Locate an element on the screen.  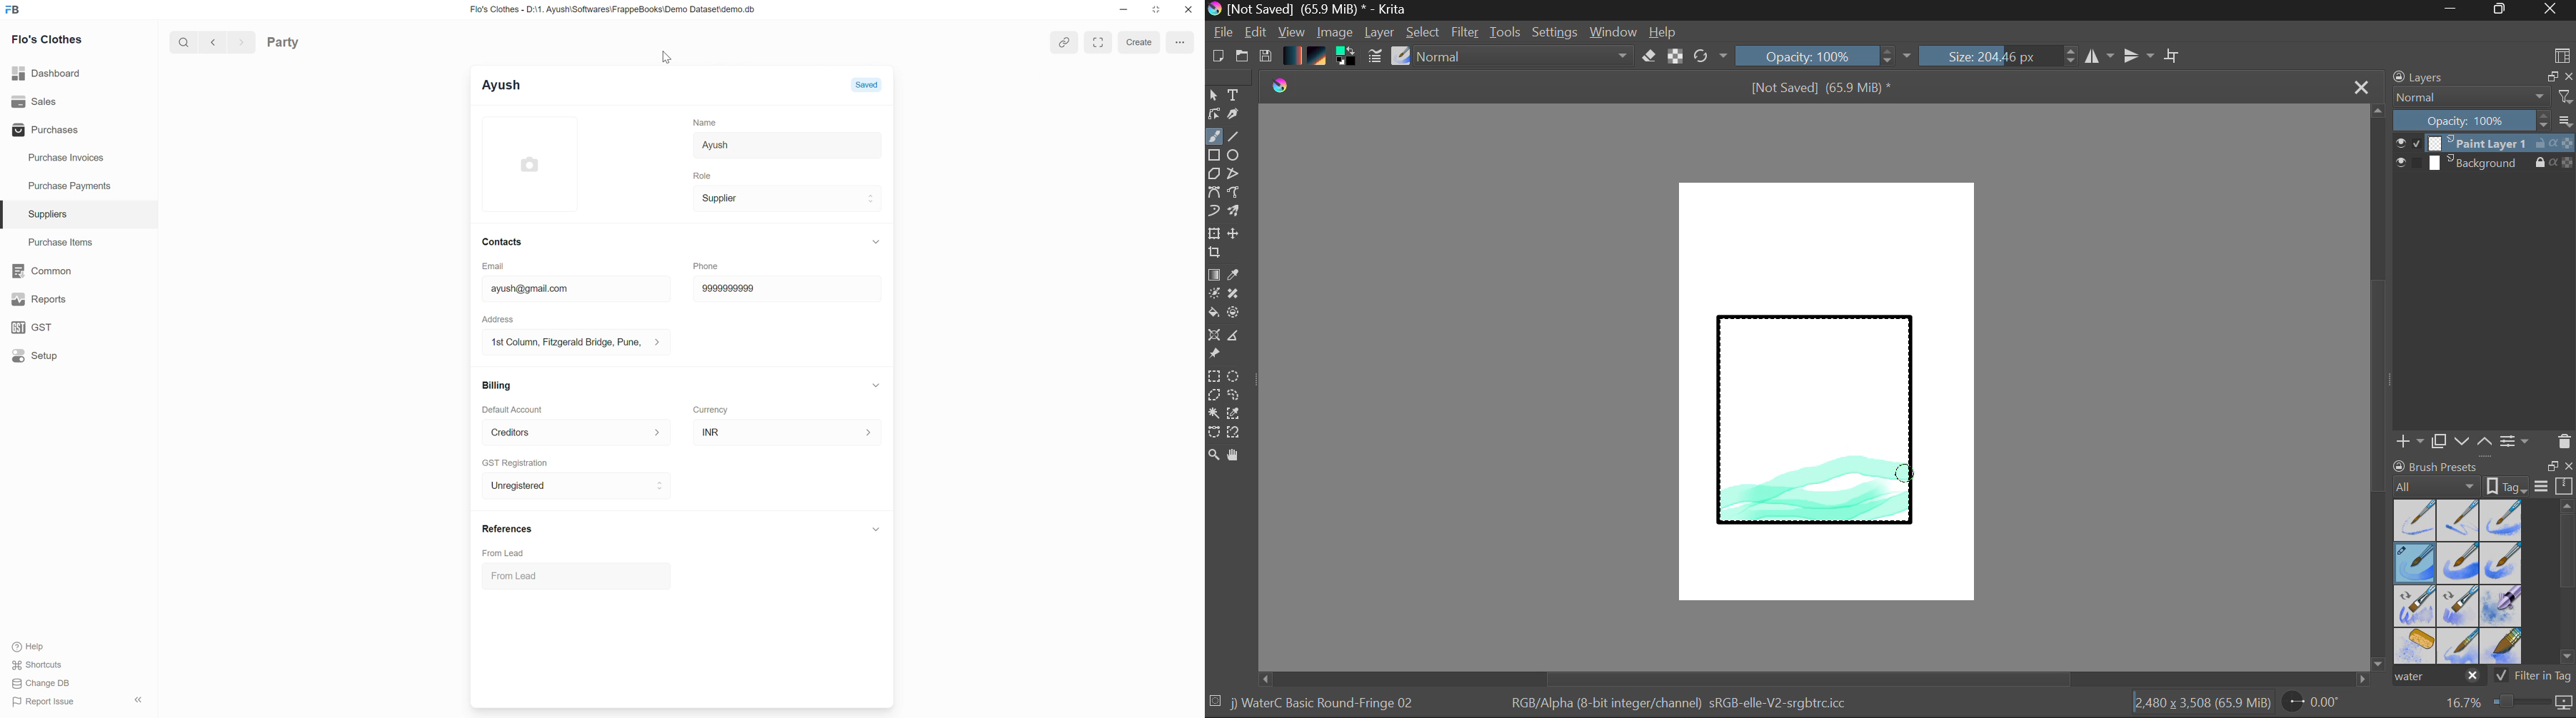
Toggle between form and full width is located at coordinates (1098, 42).